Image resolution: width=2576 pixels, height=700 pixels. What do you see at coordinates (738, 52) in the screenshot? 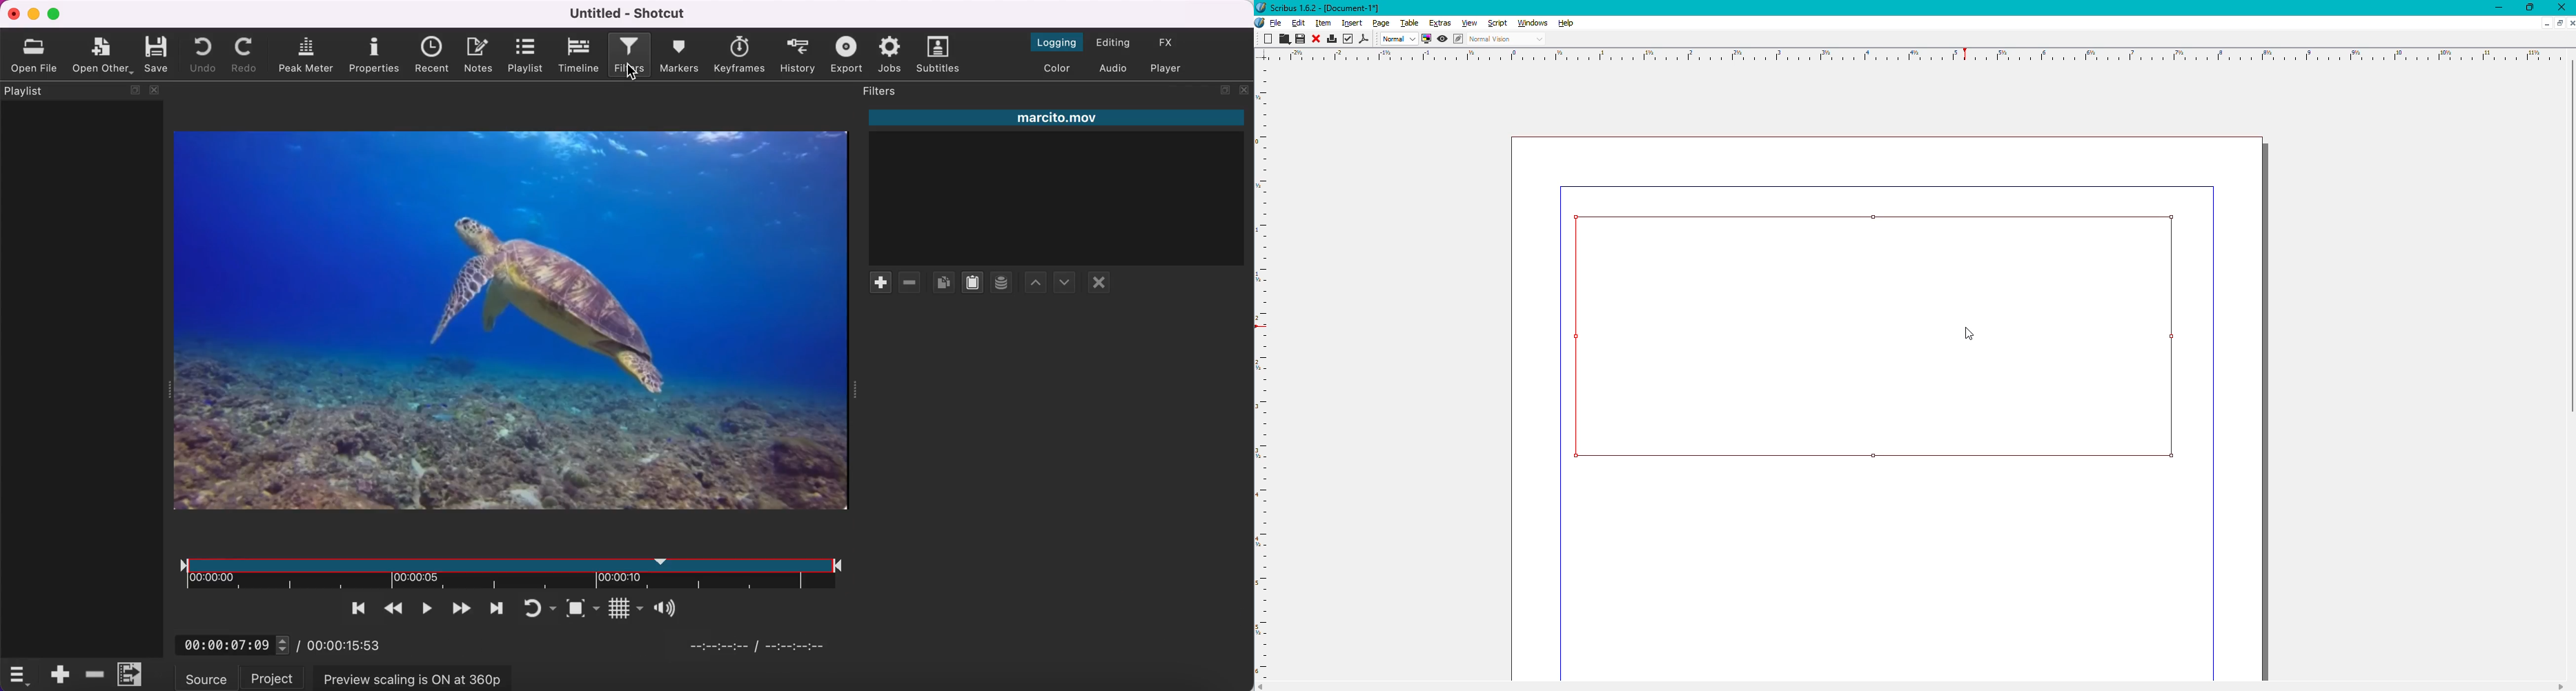
I see `keyframes` at bounding box center [738, 52].